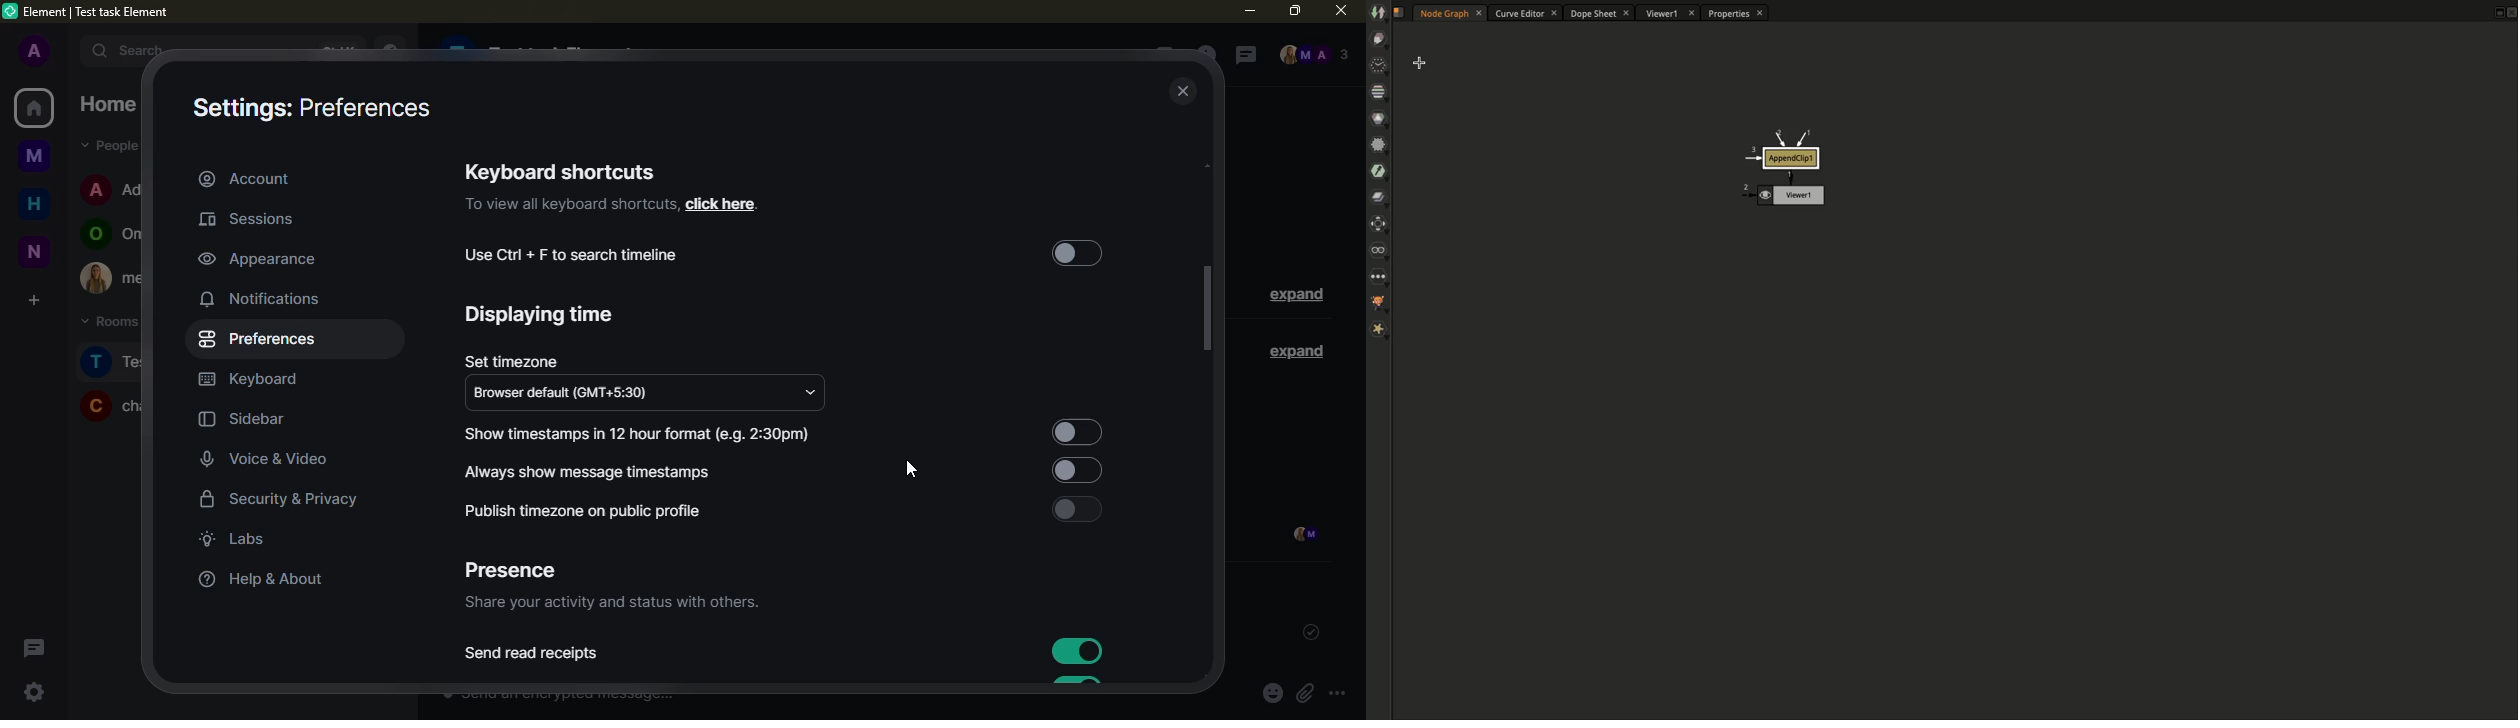  I want to click on logo, so click(11, 11).